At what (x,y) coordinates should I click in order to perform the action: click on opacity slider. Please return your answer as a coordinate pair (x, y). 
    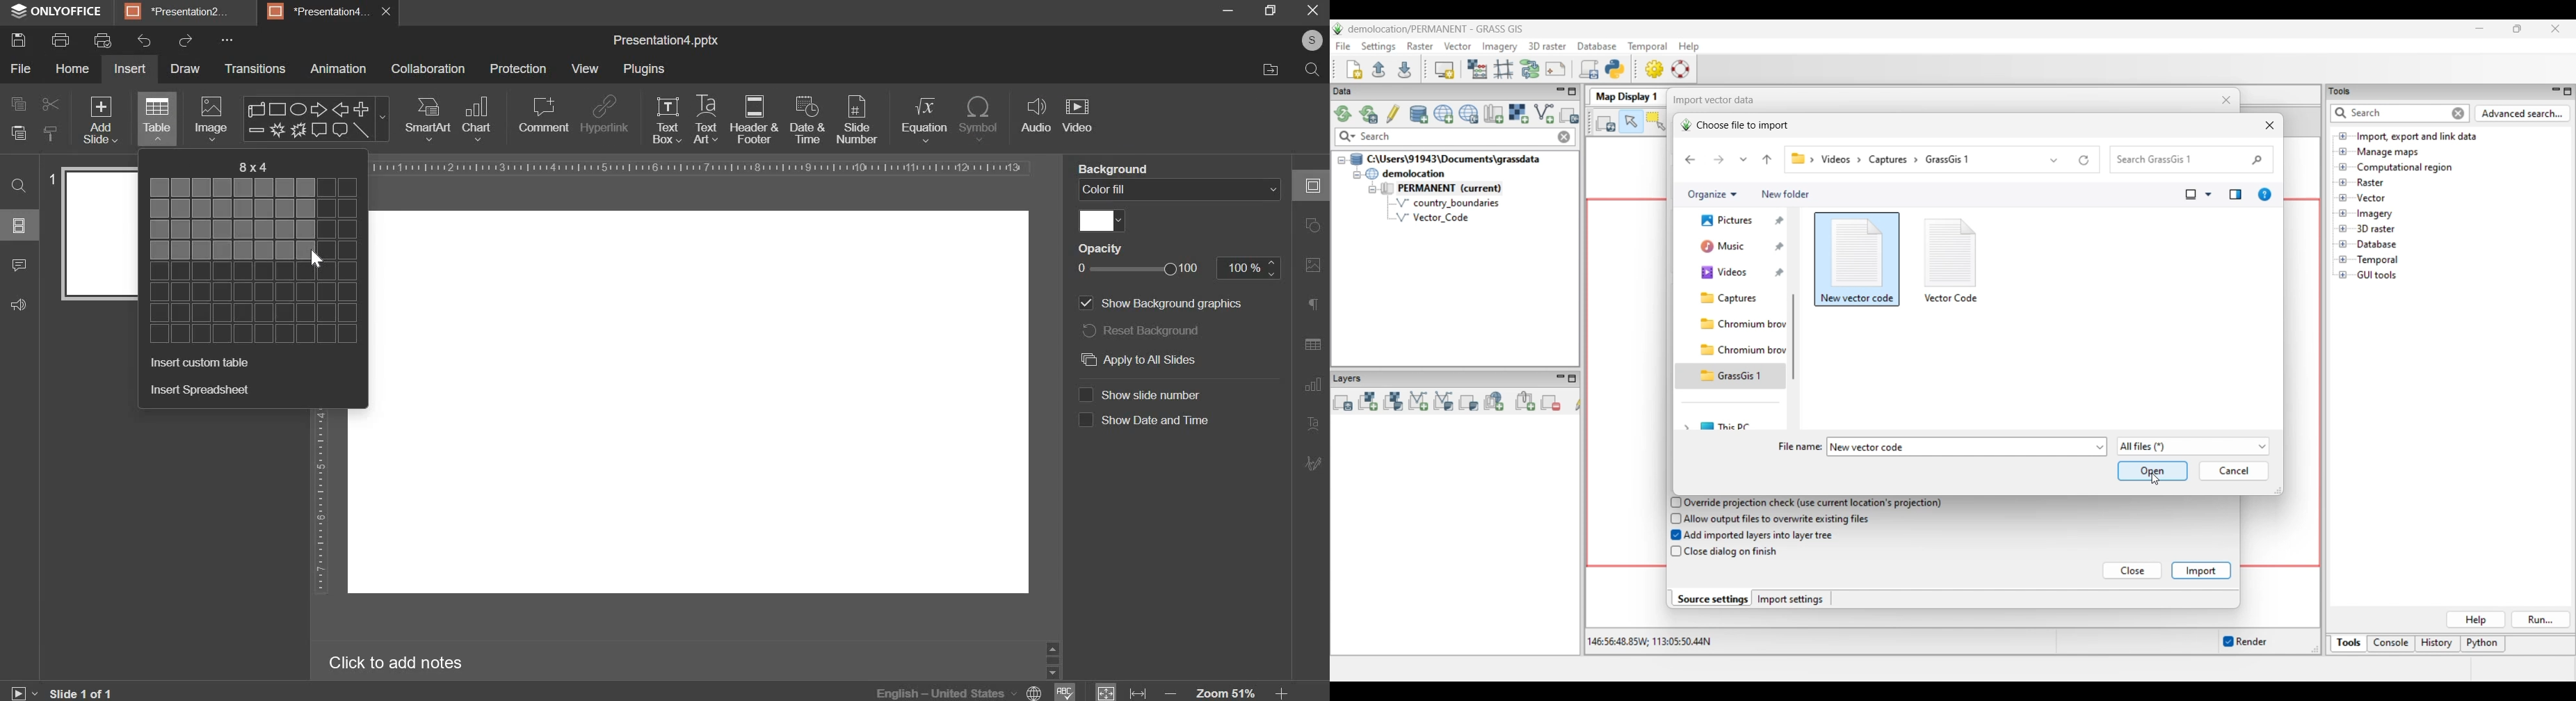
    Looking at the image, I should click on (1136, 269).